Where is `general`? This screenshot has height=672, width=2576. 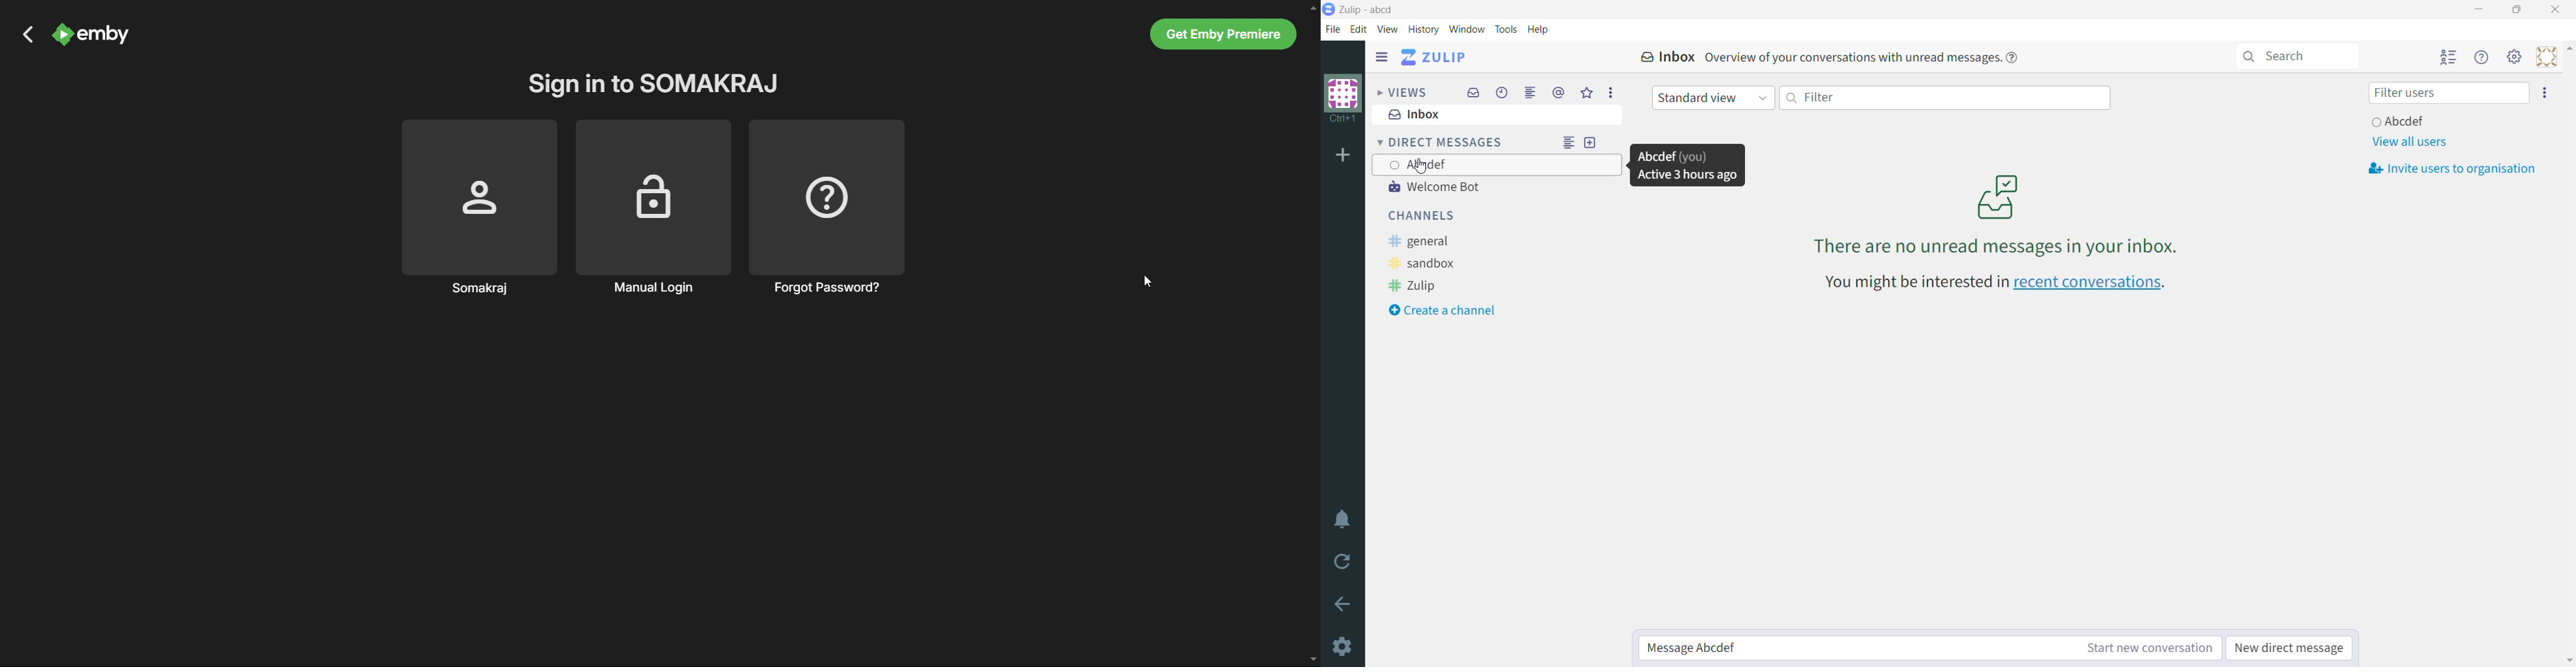 general is located at coordinates (1425, 242).